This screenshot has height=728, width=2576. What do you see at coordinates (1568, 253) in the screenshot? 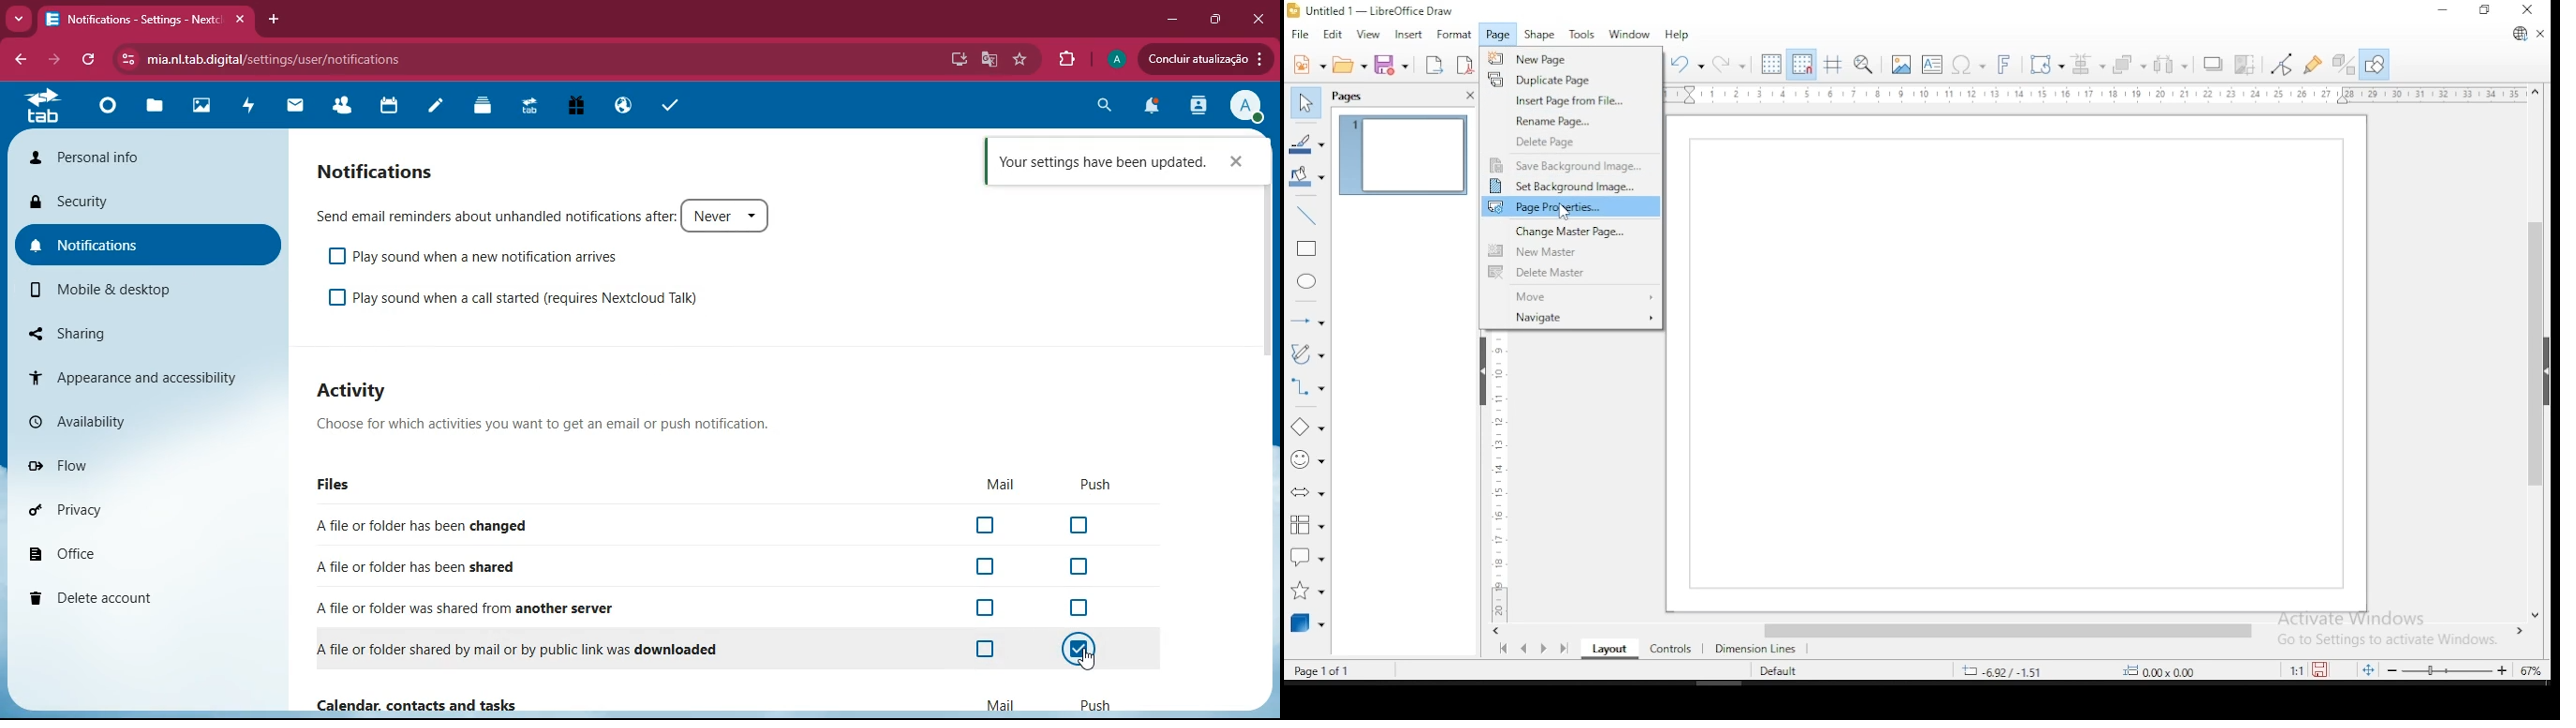
I see `new master` at bounding box center [1568, 253].